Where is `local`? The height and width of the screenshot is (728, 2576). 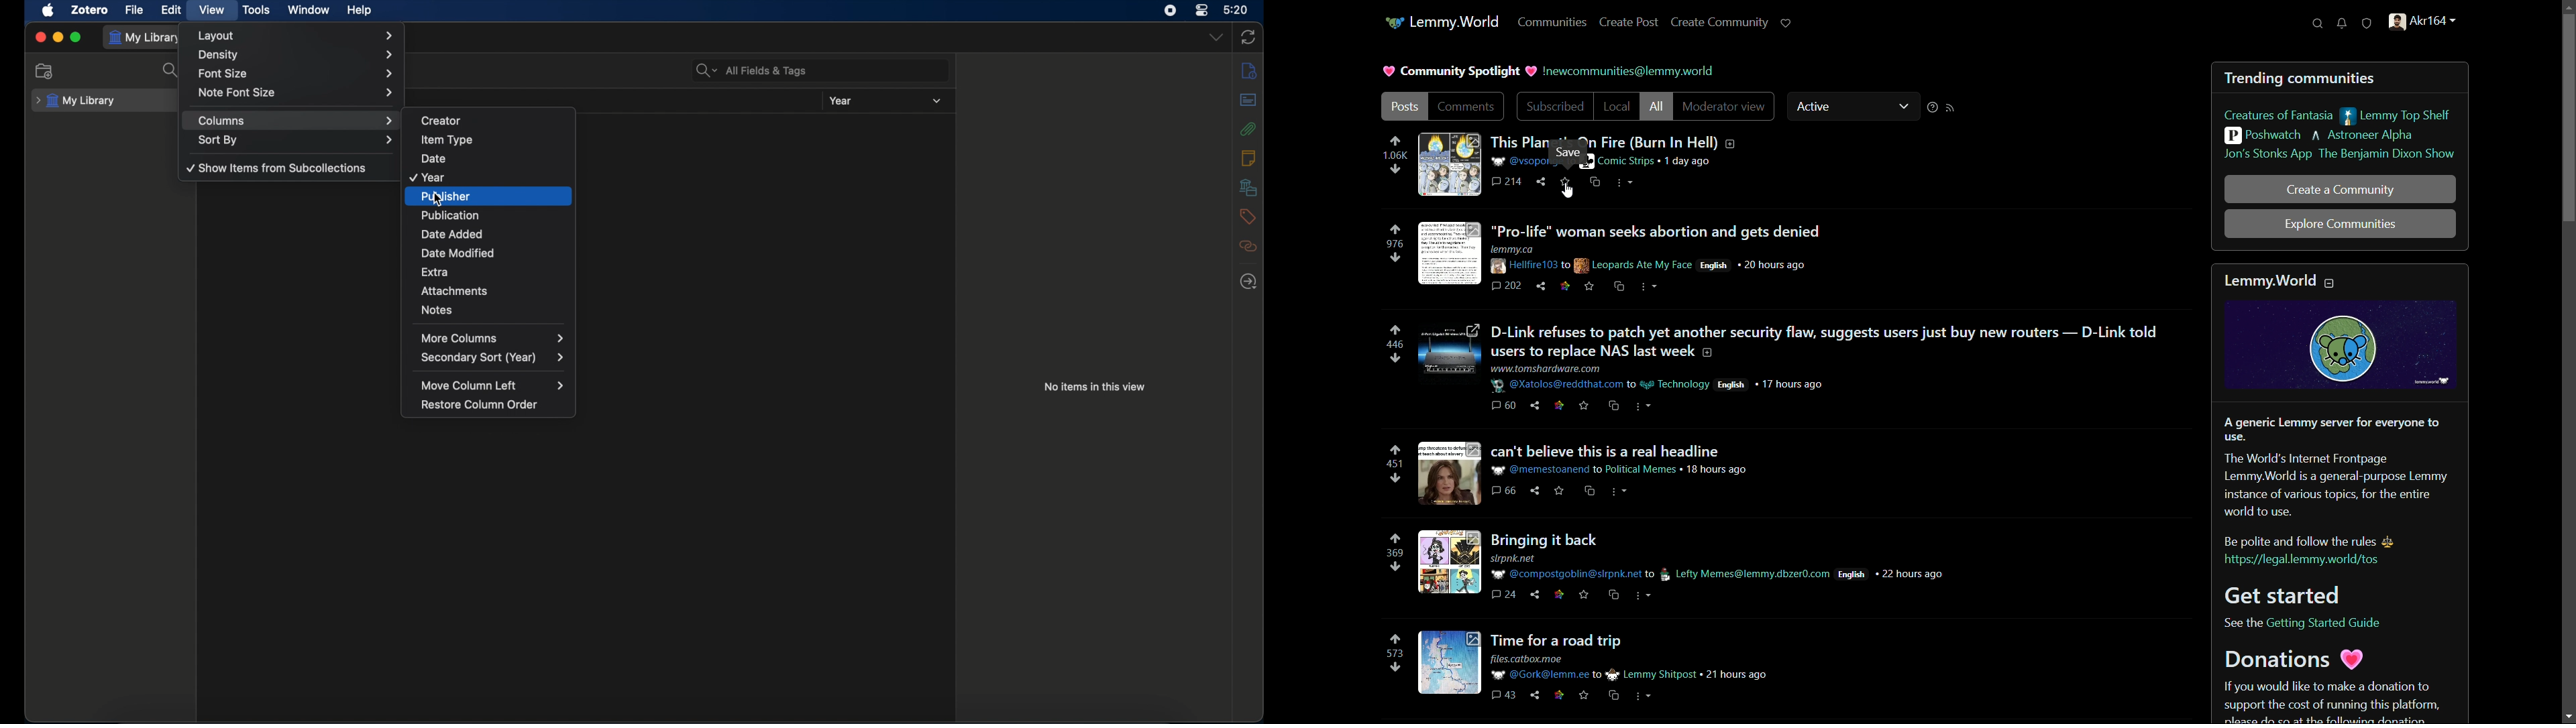
local is located at coordinates (1617, 106).